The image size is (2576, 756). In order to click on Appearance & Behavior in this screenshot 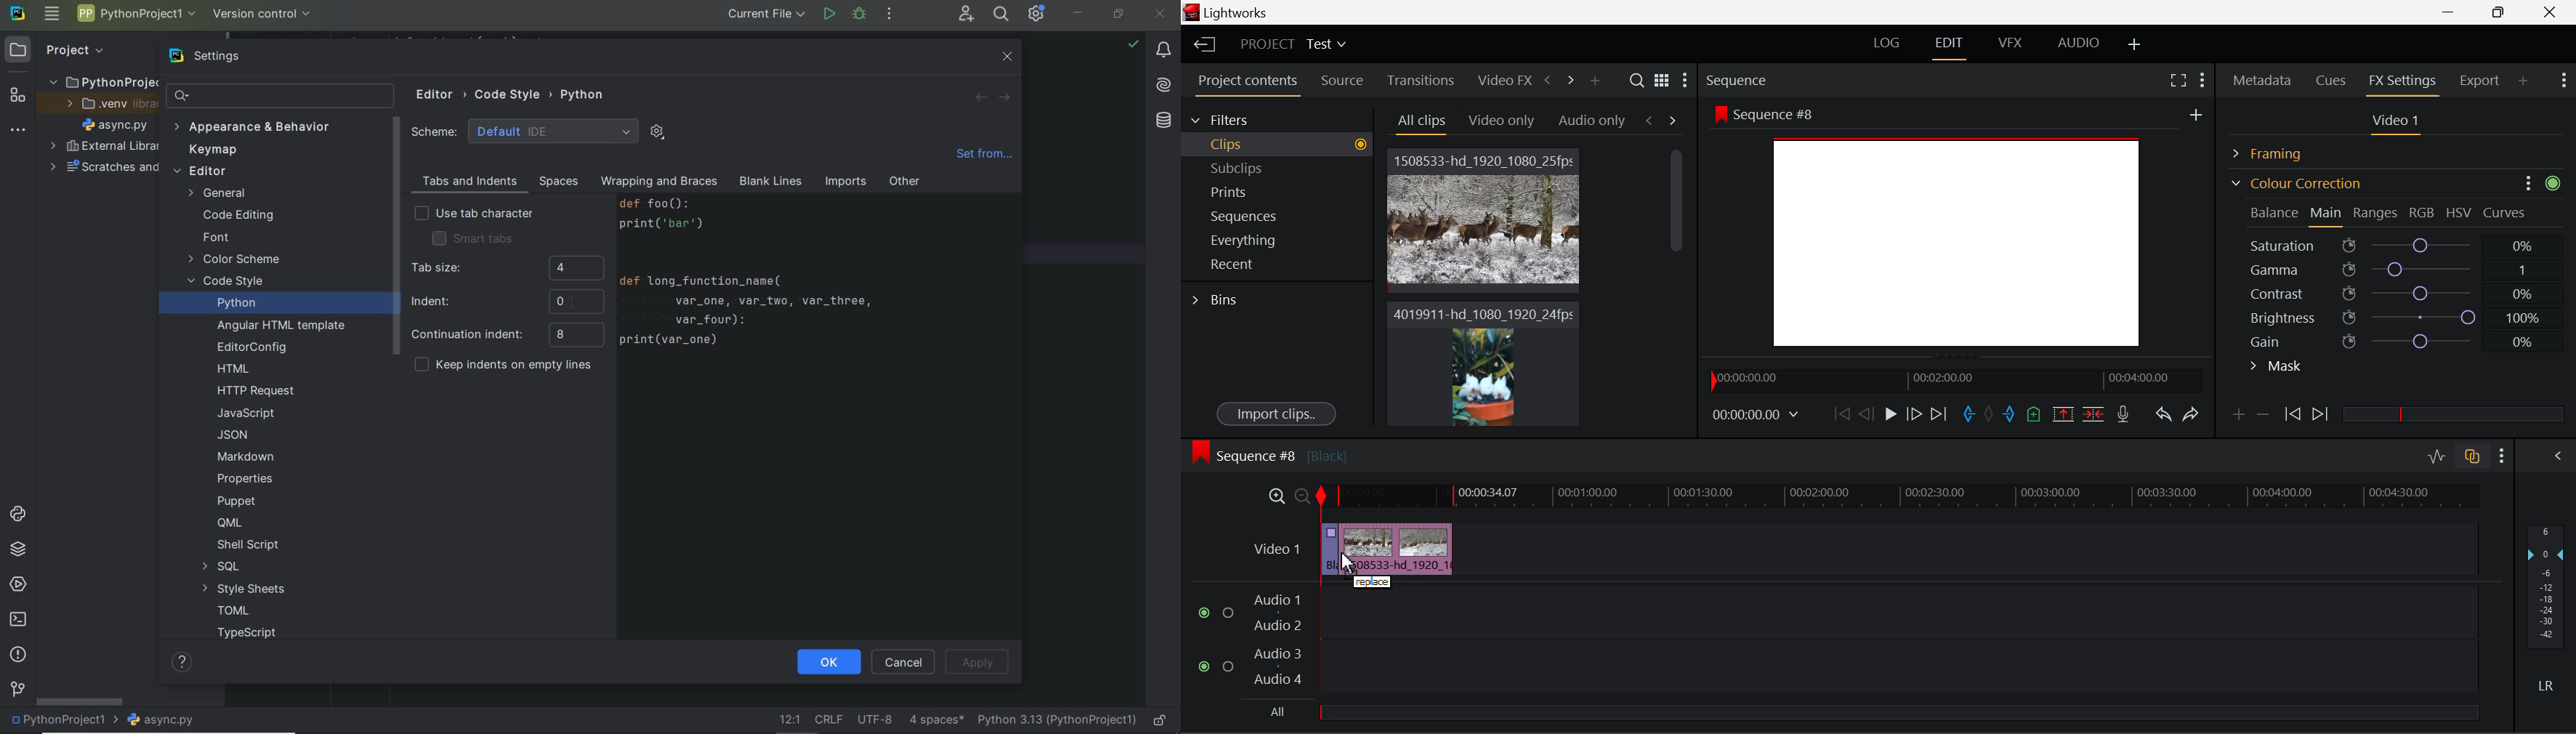, I will do `click(252, 129)`.